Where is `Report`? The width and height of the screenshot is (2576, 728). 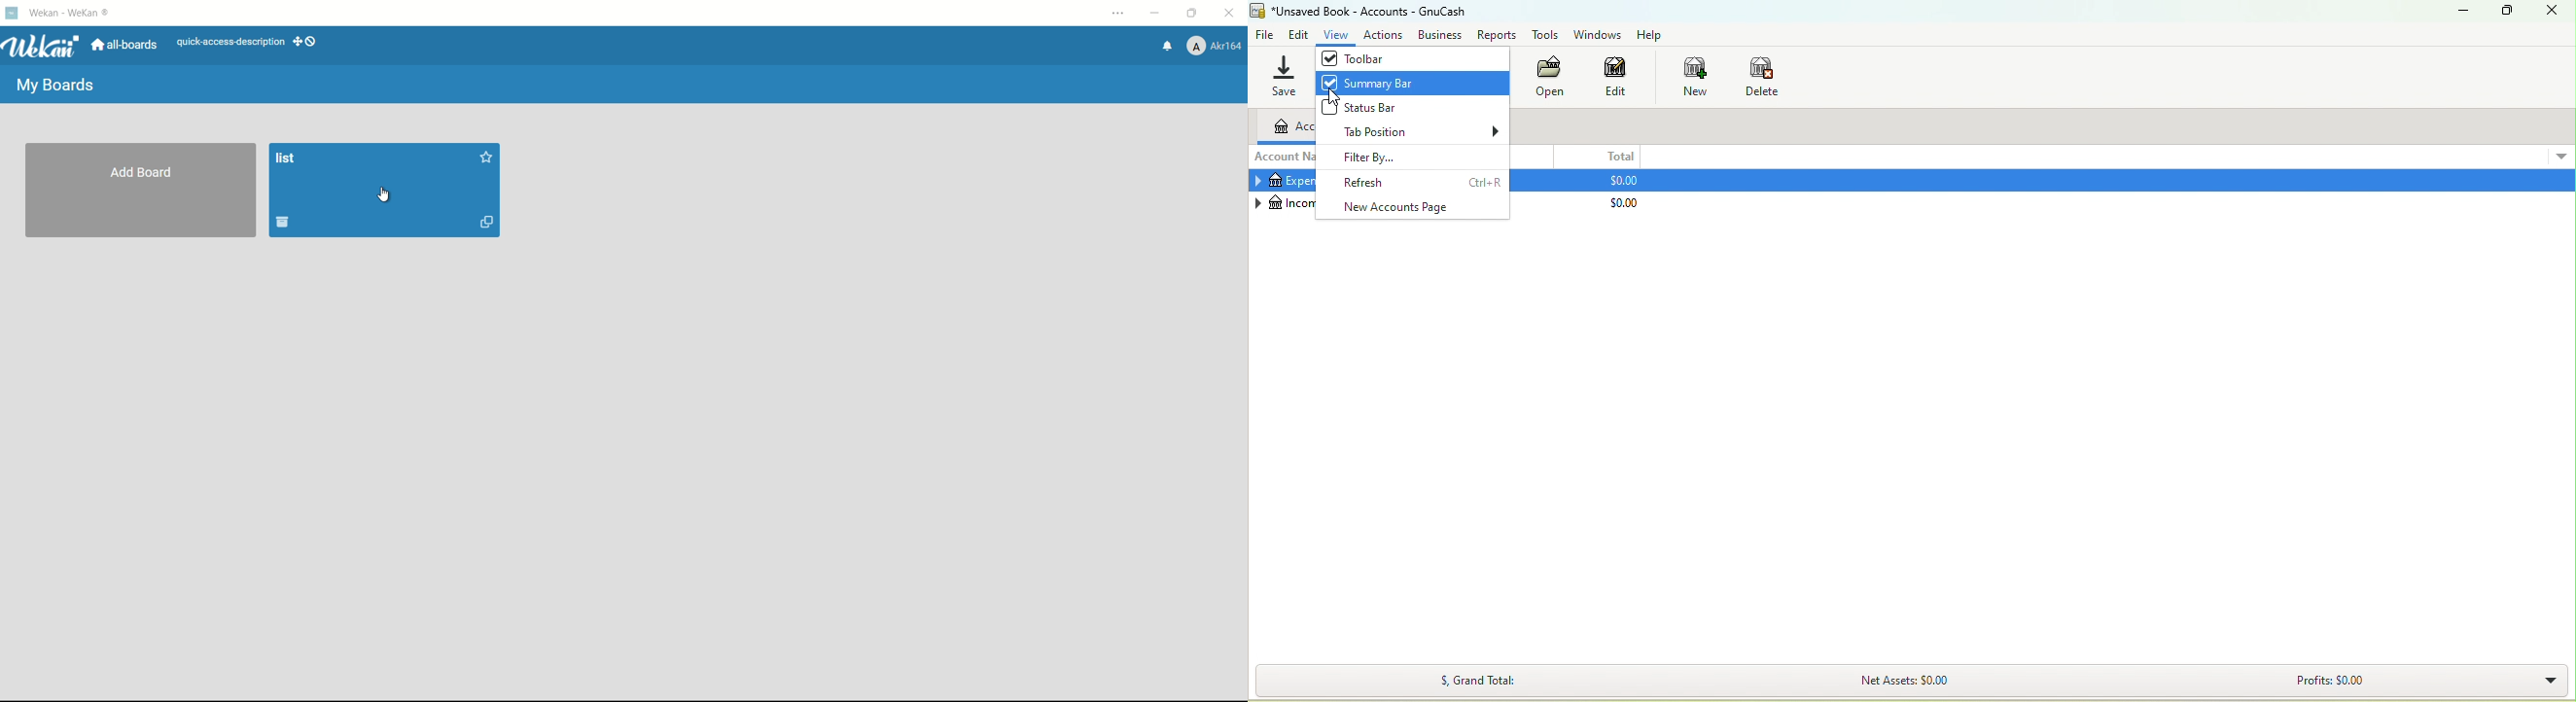
Report is located at coordinates (1500, 36).